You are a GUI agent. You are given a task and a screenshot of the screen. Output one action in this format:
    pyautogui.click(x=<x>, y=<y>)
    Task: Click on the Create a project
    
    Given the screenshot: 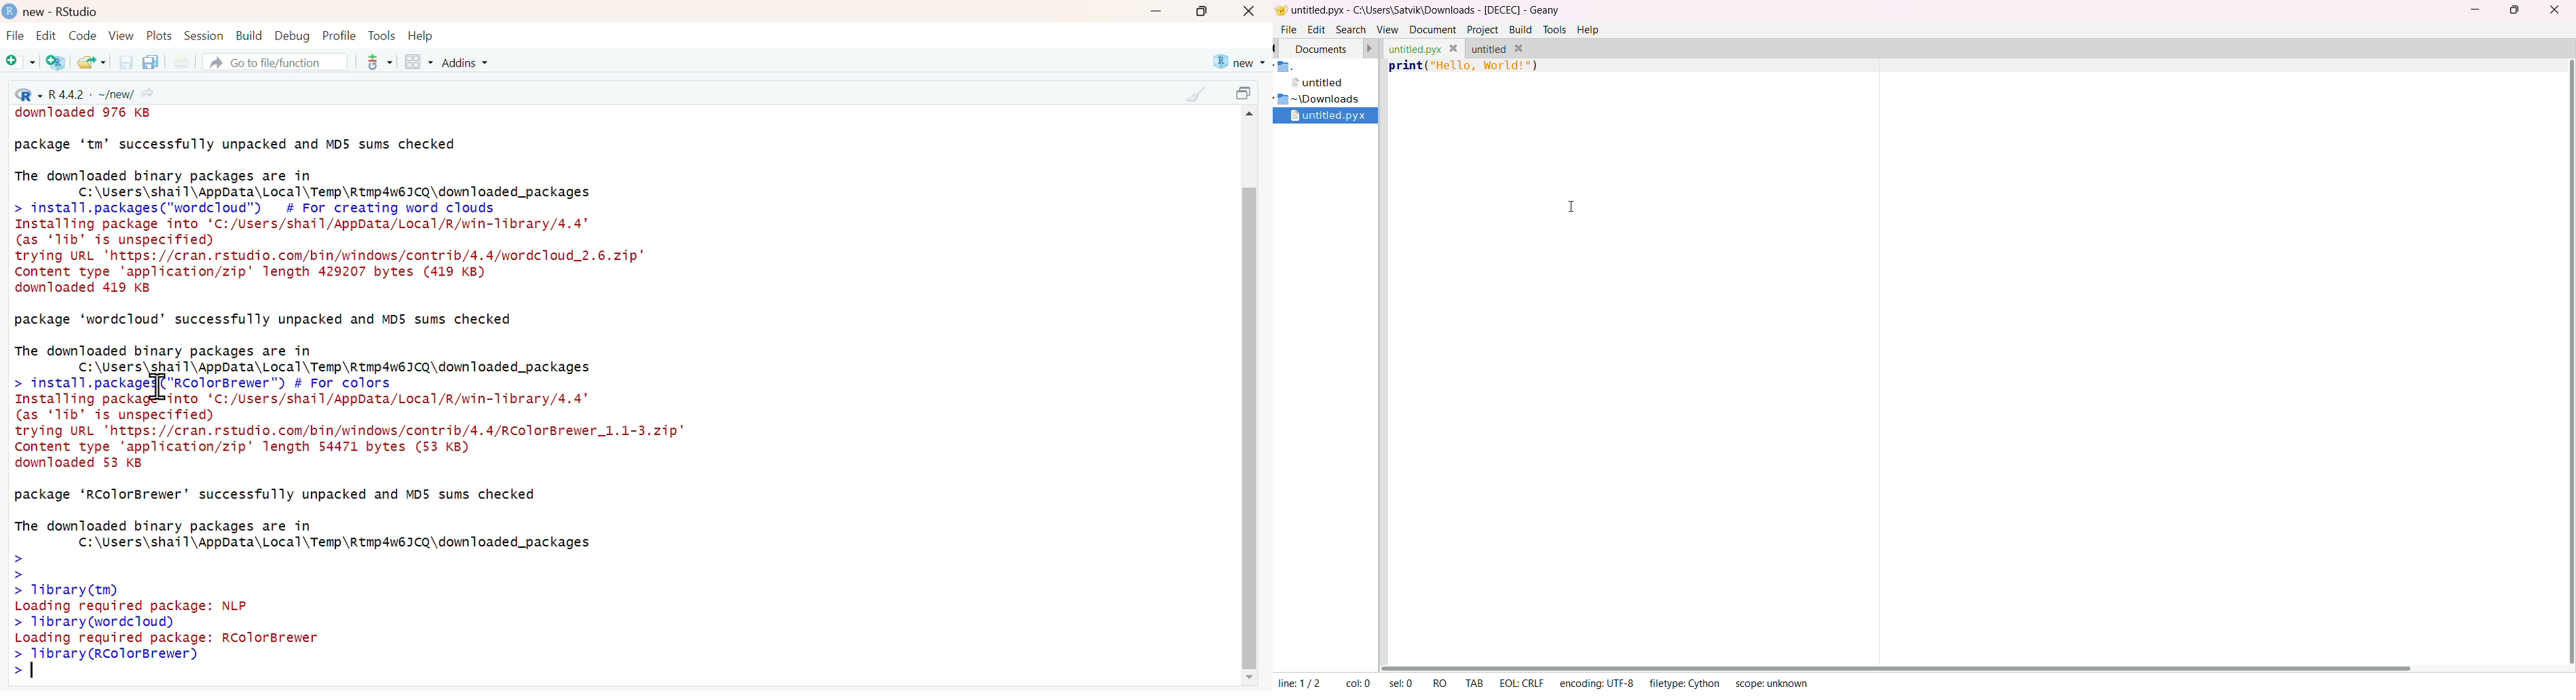 What is the action you would take?
    pyautogui.click(x=55, y=62)
    